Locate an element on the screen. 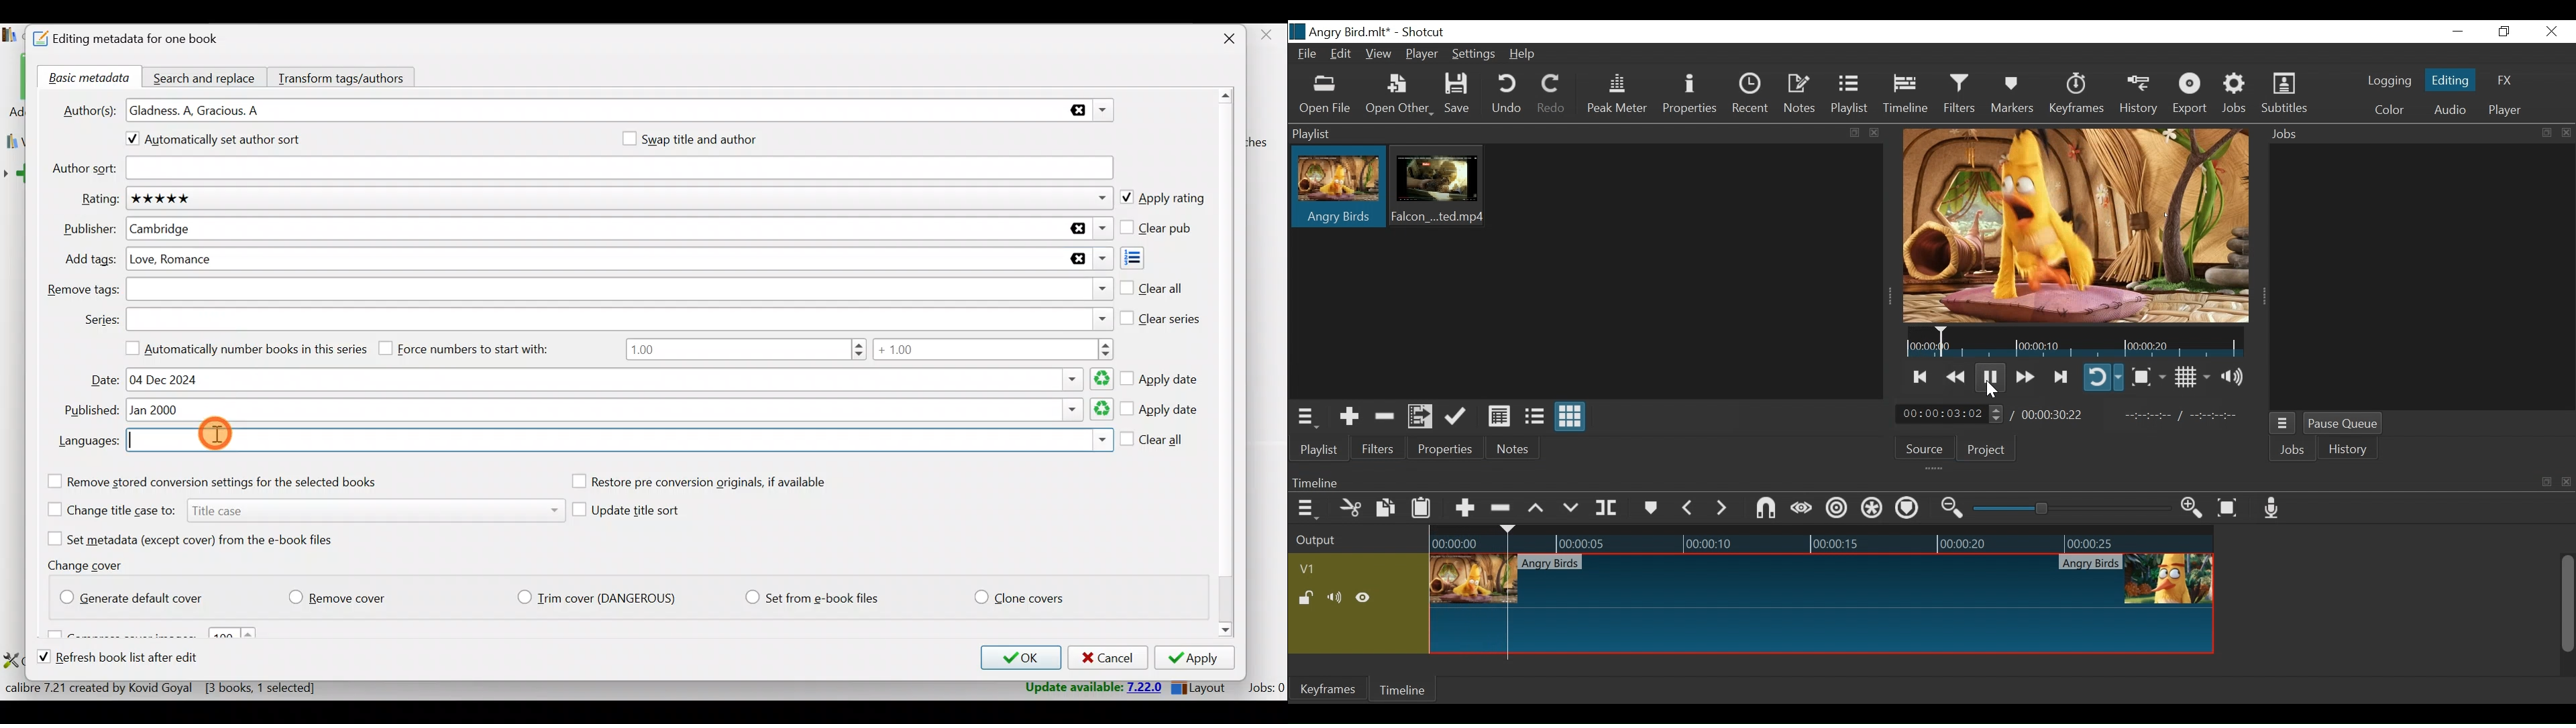 This screenshot has width=2576, height=728. Basic metadata is located at coordinates (85, 78).